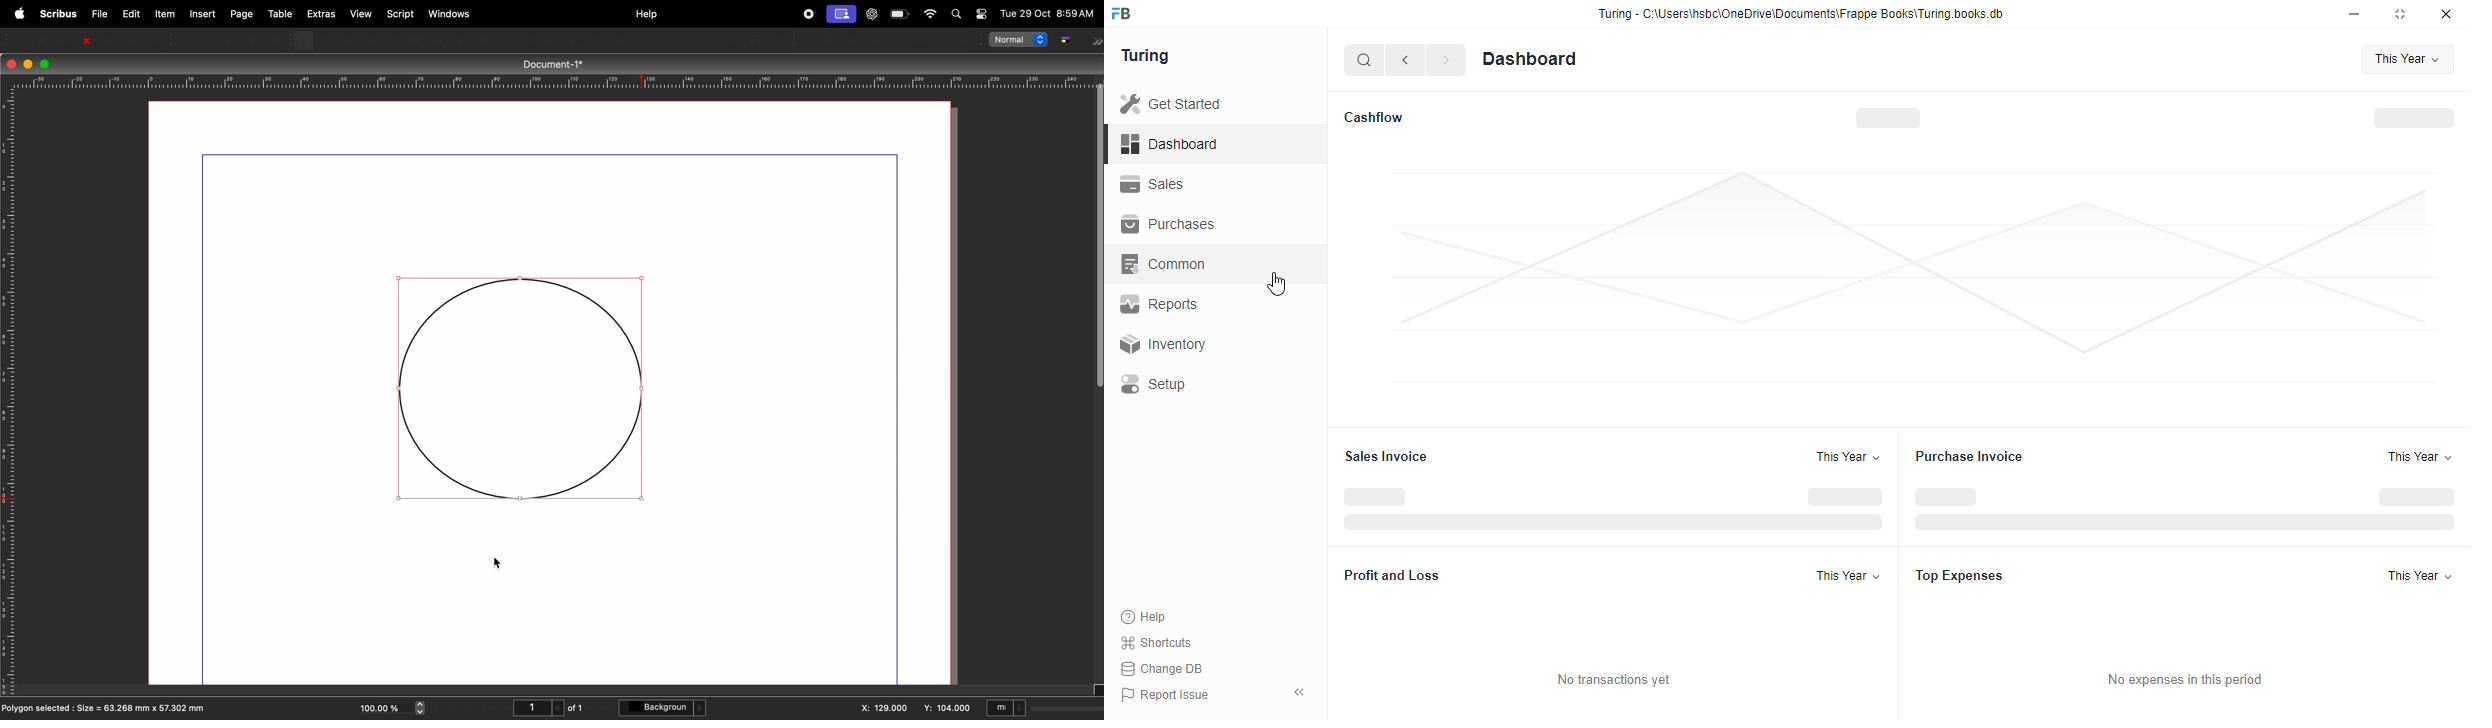  I want to click on find, so click(959, 15).